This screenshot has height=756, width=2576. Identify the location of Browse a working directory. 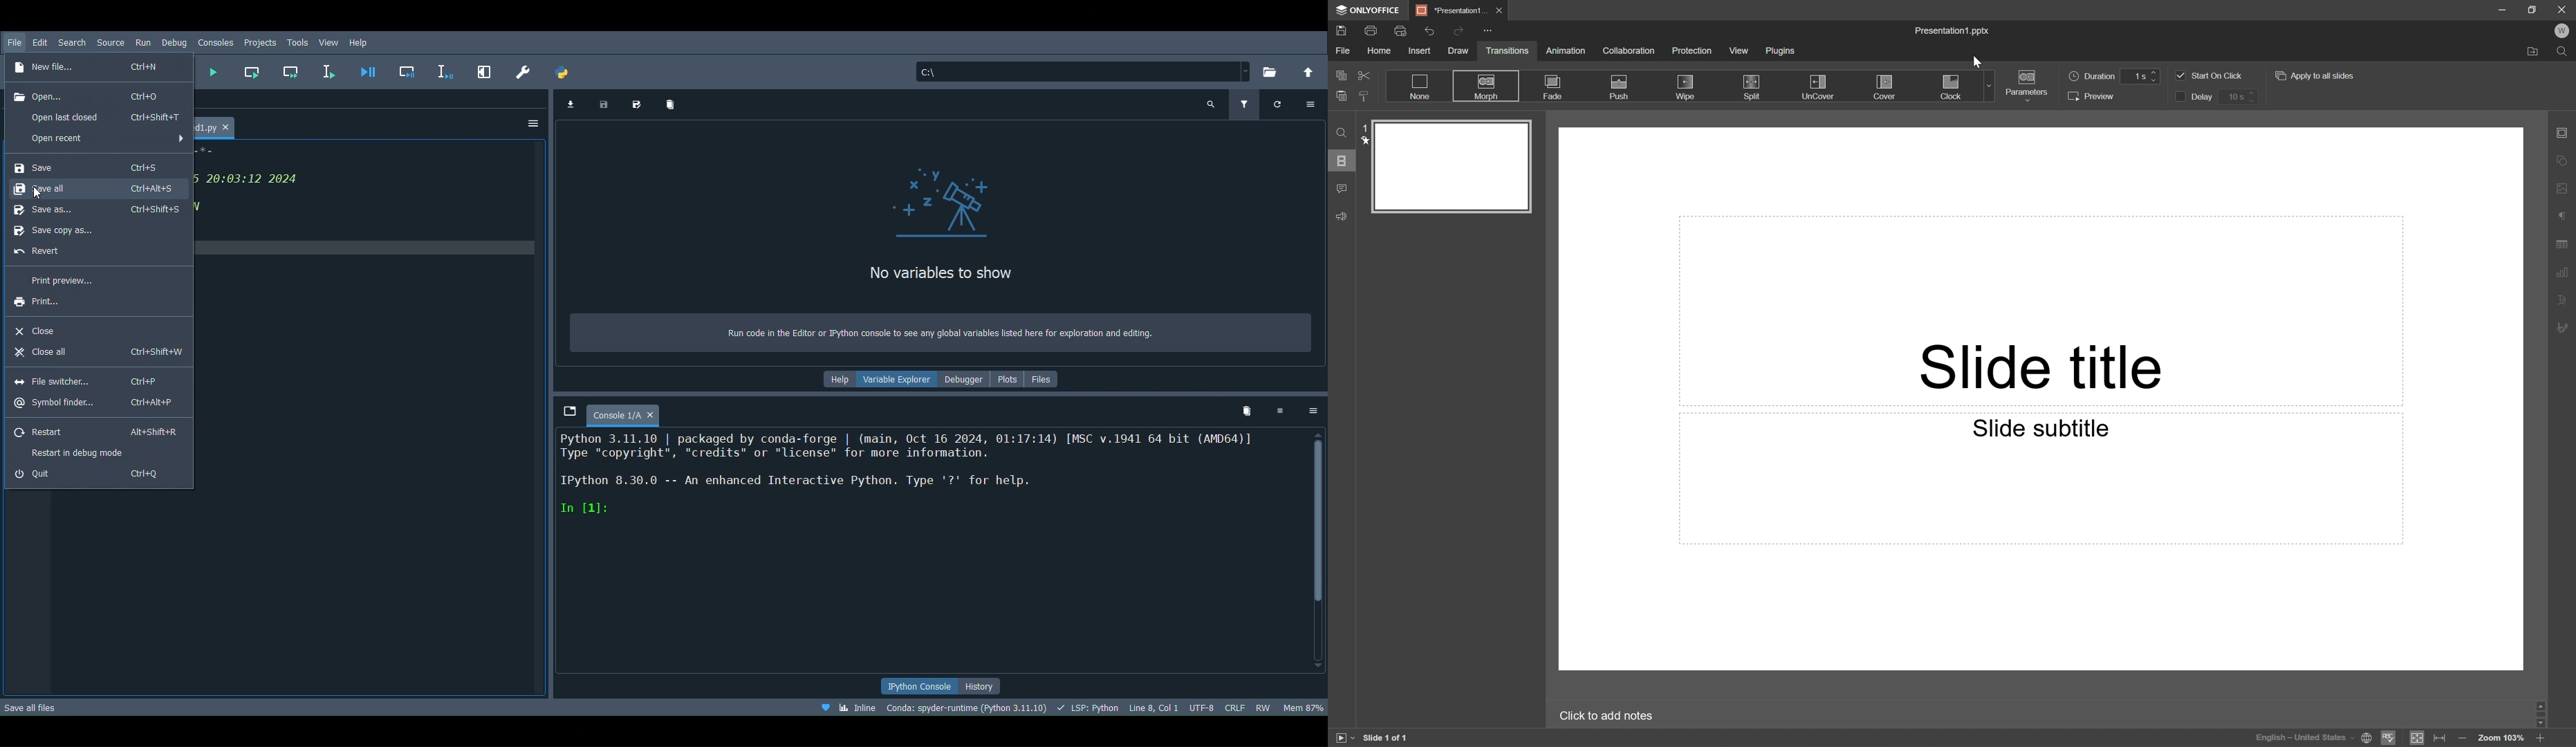
(1274, 69).